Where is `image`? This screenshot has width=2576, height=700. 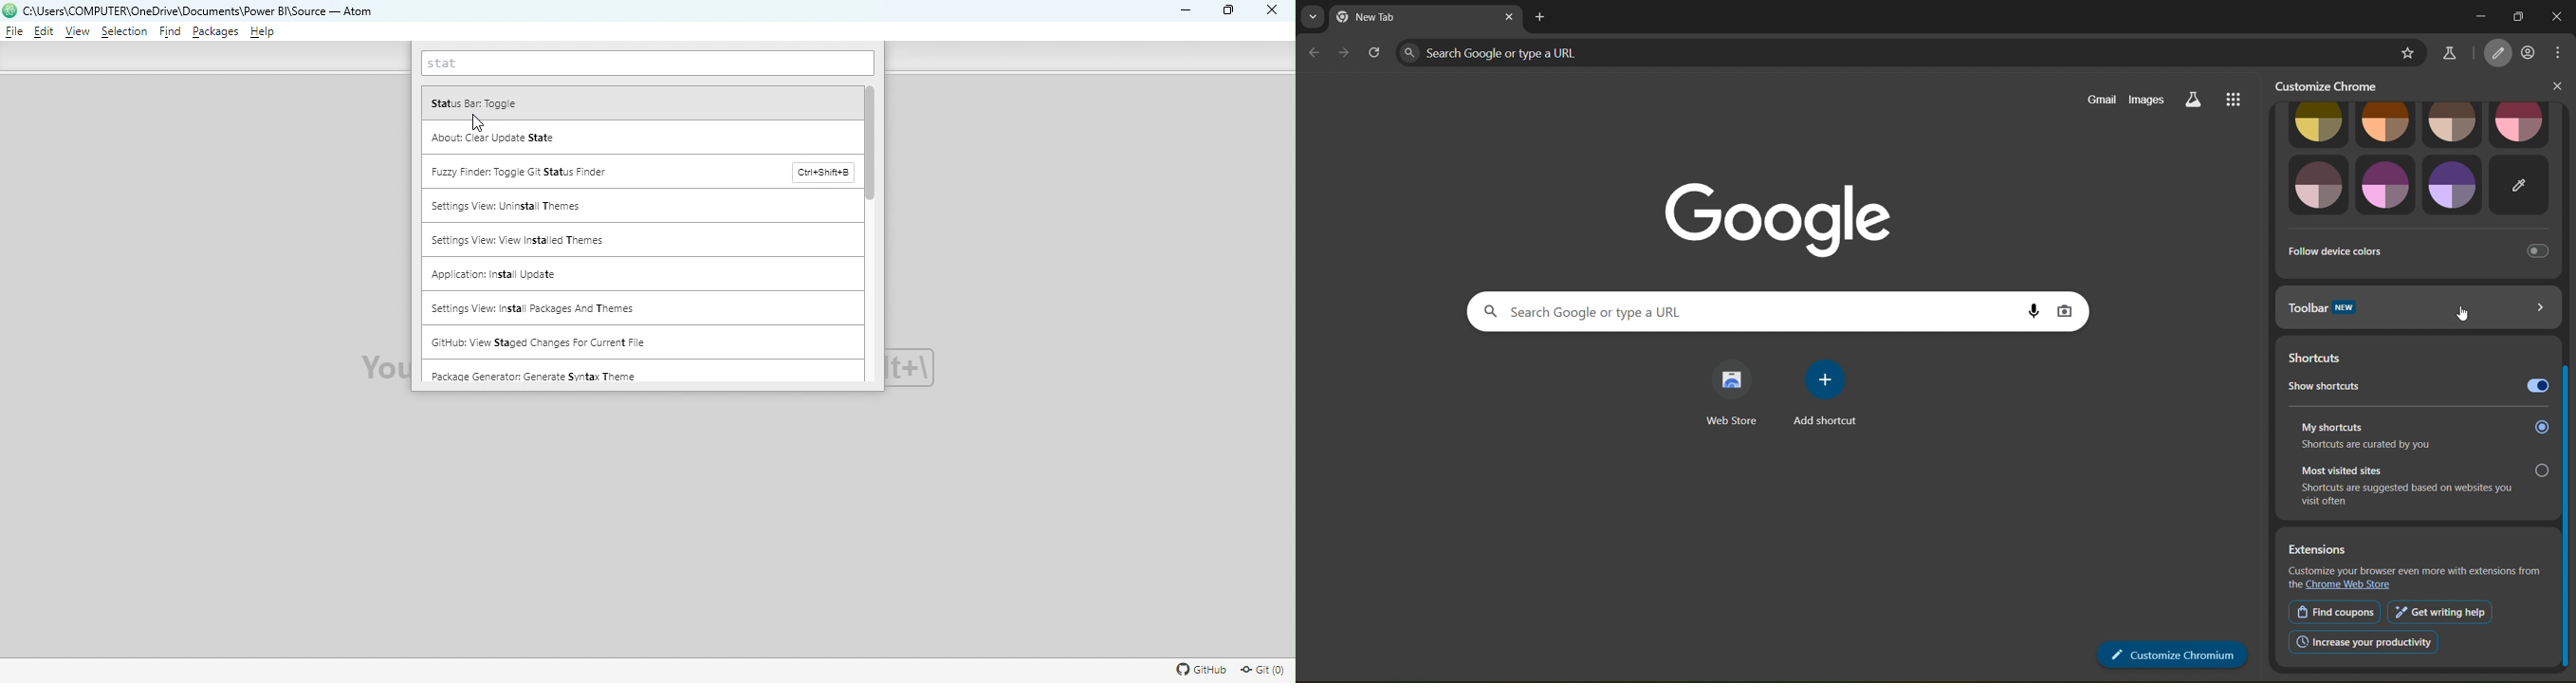
image is located at coordinates (2388, 123).